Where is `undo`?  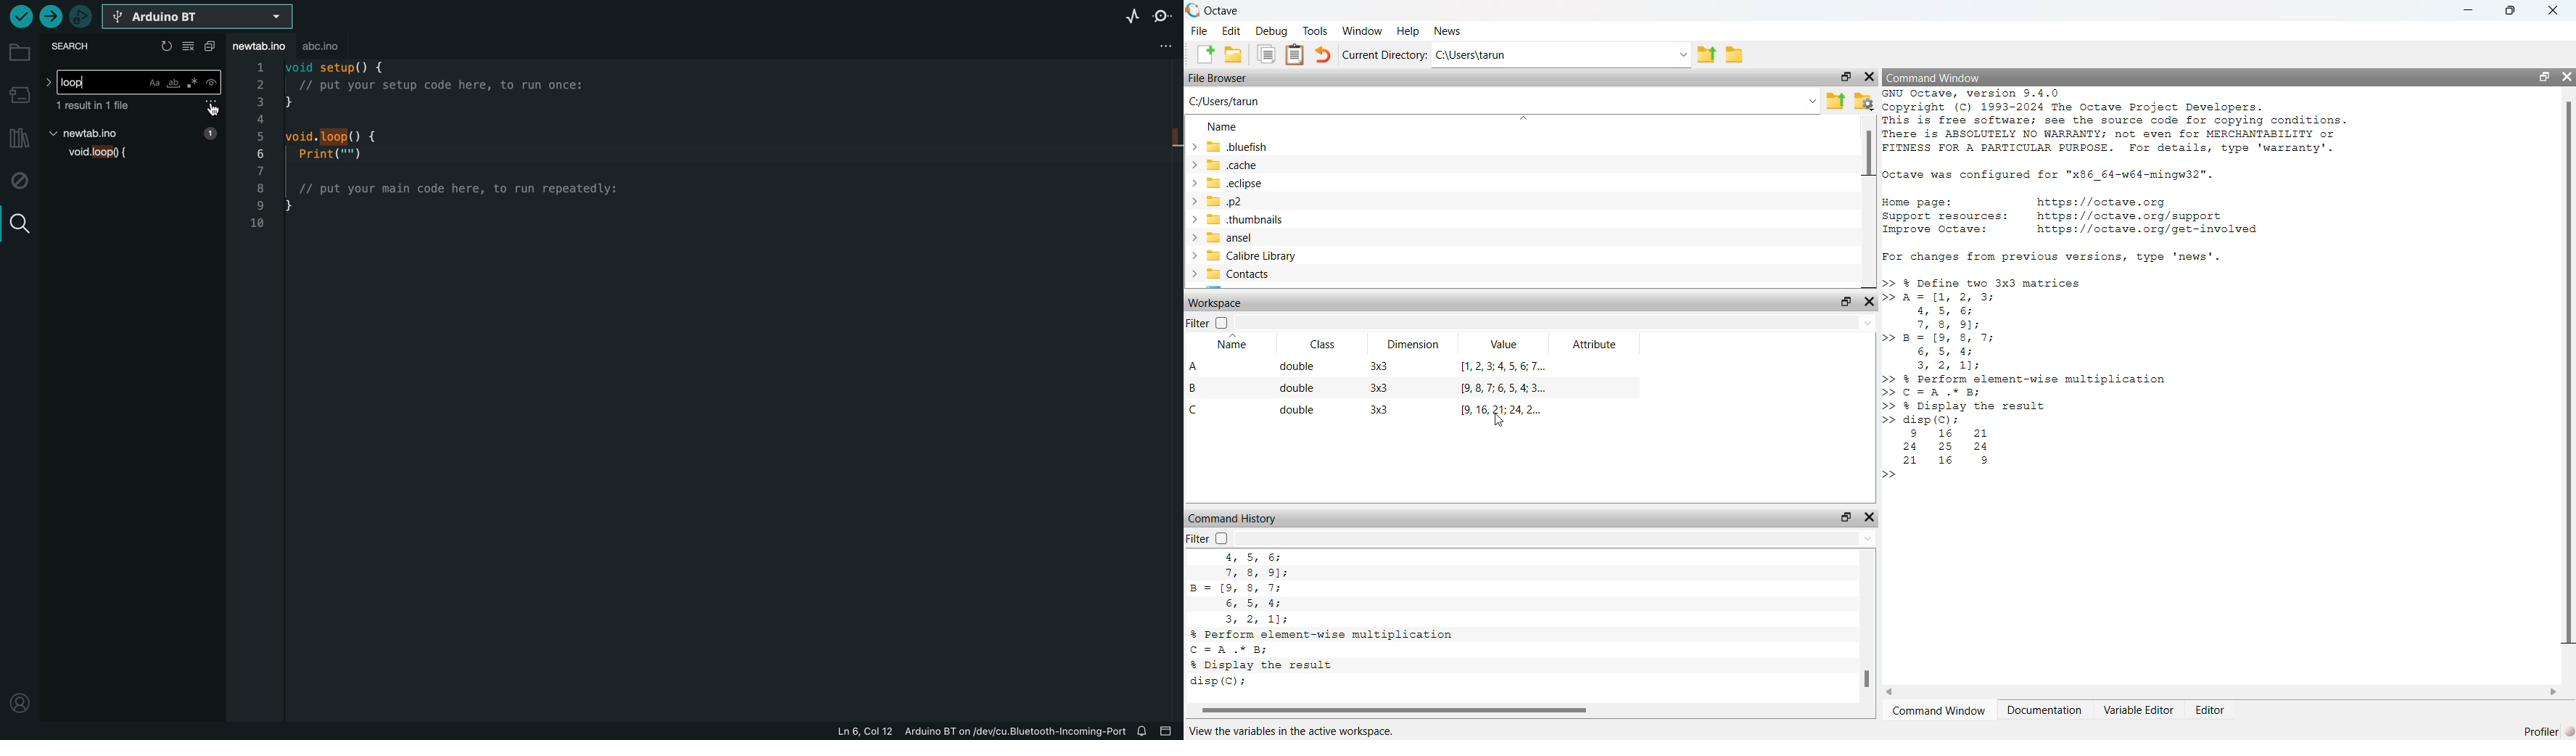 undo is located at coordinates (1323, 55).